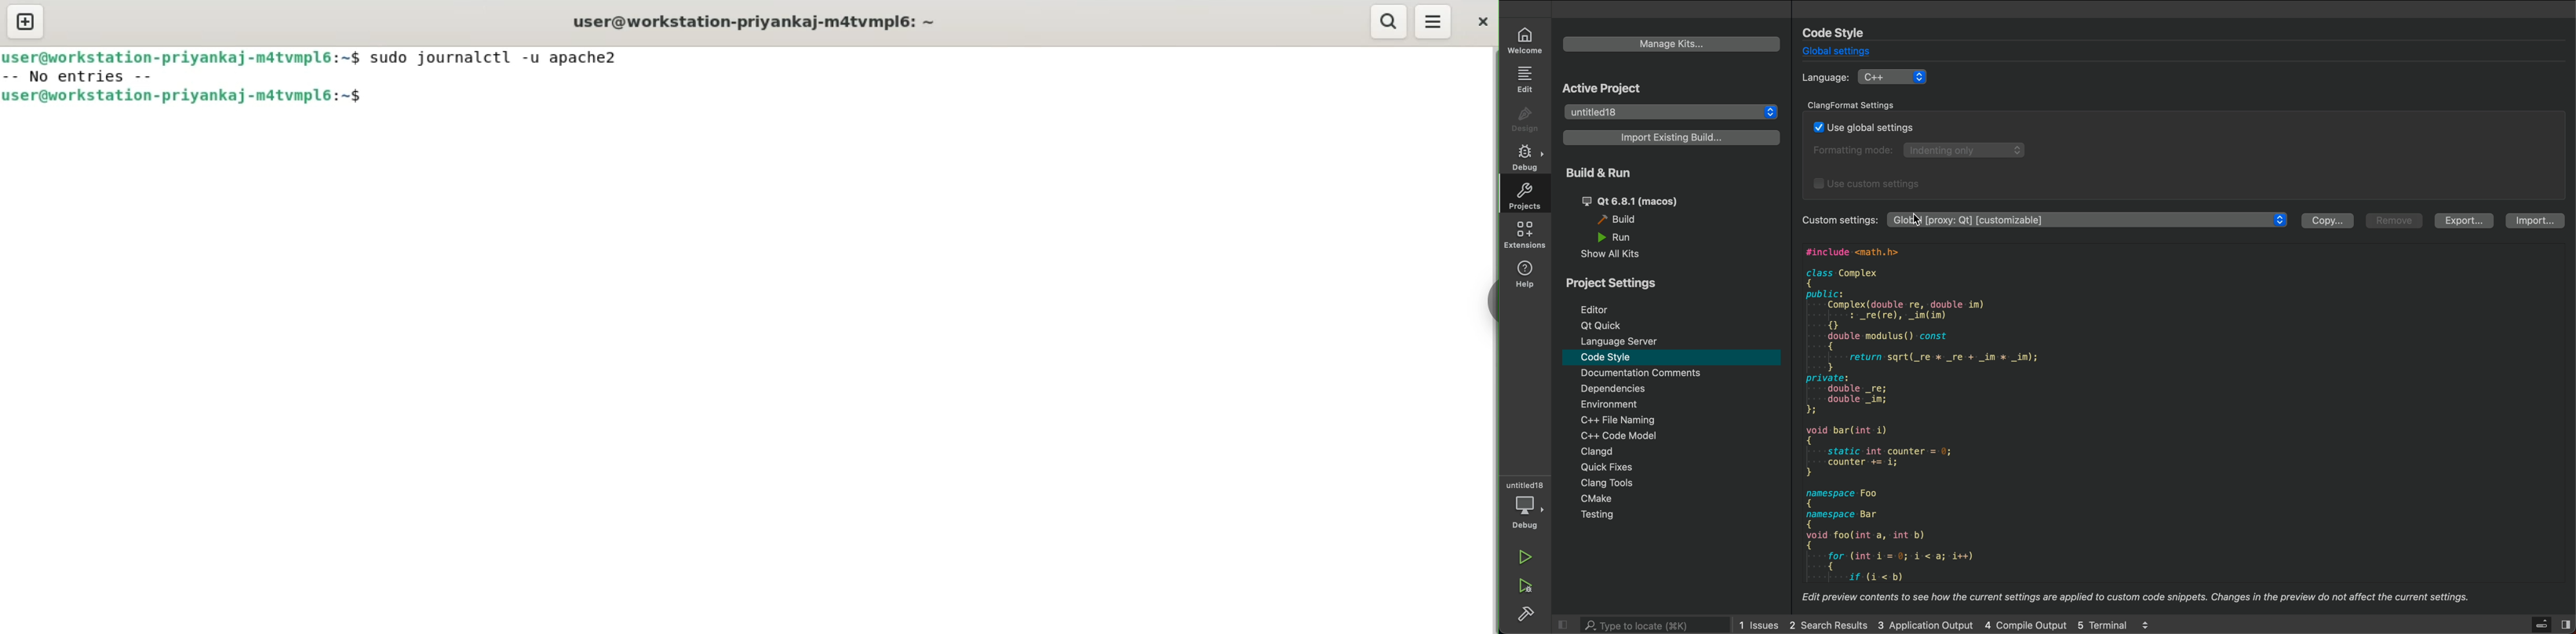 The height and width of the screenshot is (644, 2576). What do you see at coordinates (1844, 52) in the screenshot?
I see `global settings` at bounding box center [1844, 52].